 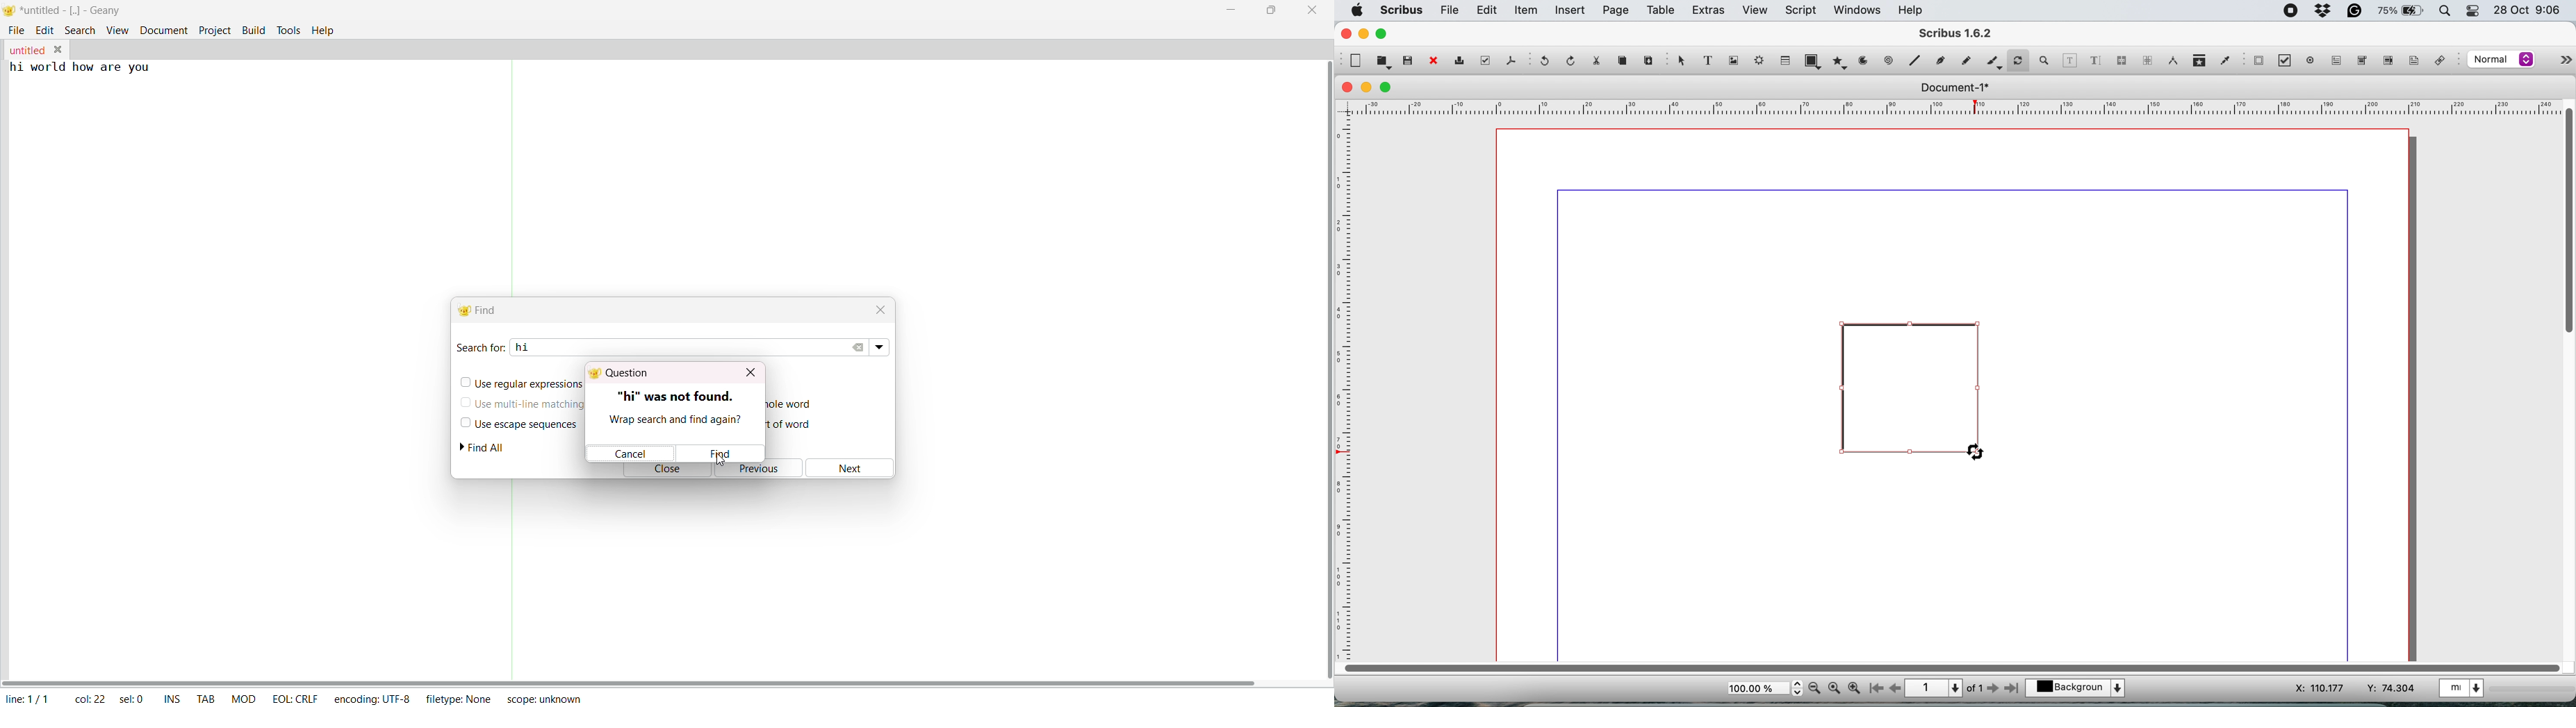 I want to click on windows, so click(x=1856, y=9).